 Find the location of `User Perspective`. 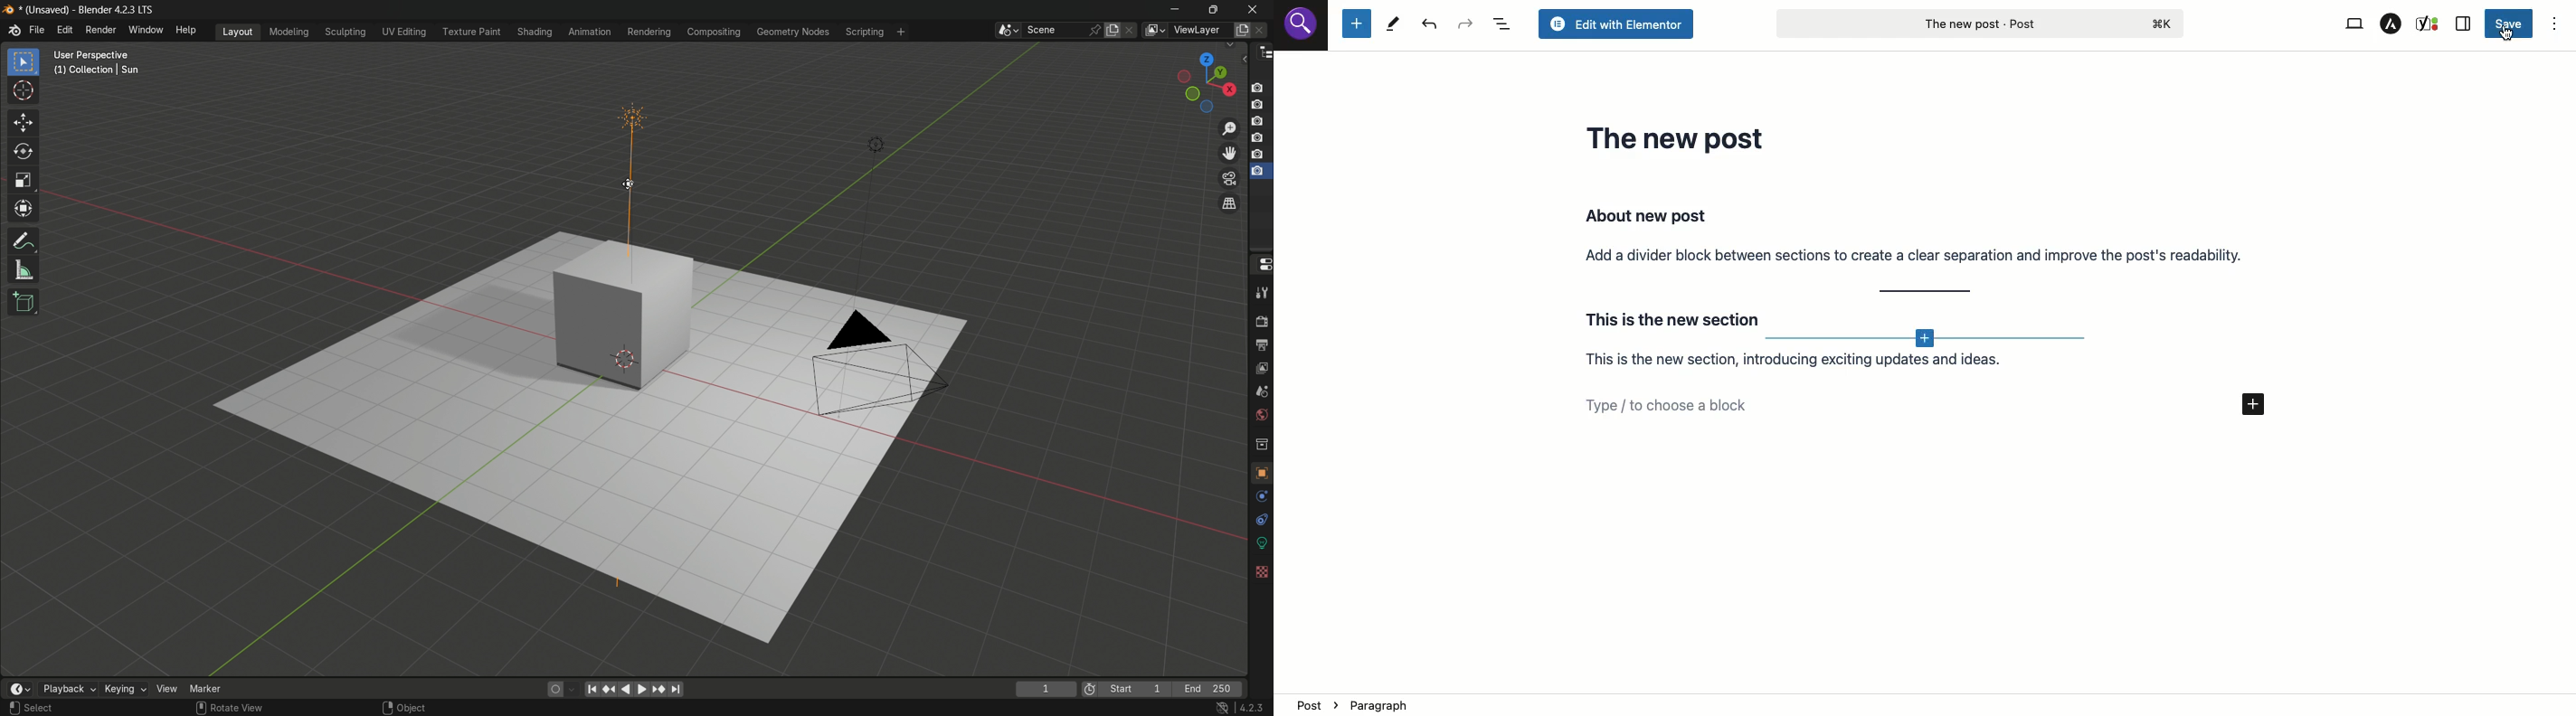

User Perspective is located at coordinates (96, 55).